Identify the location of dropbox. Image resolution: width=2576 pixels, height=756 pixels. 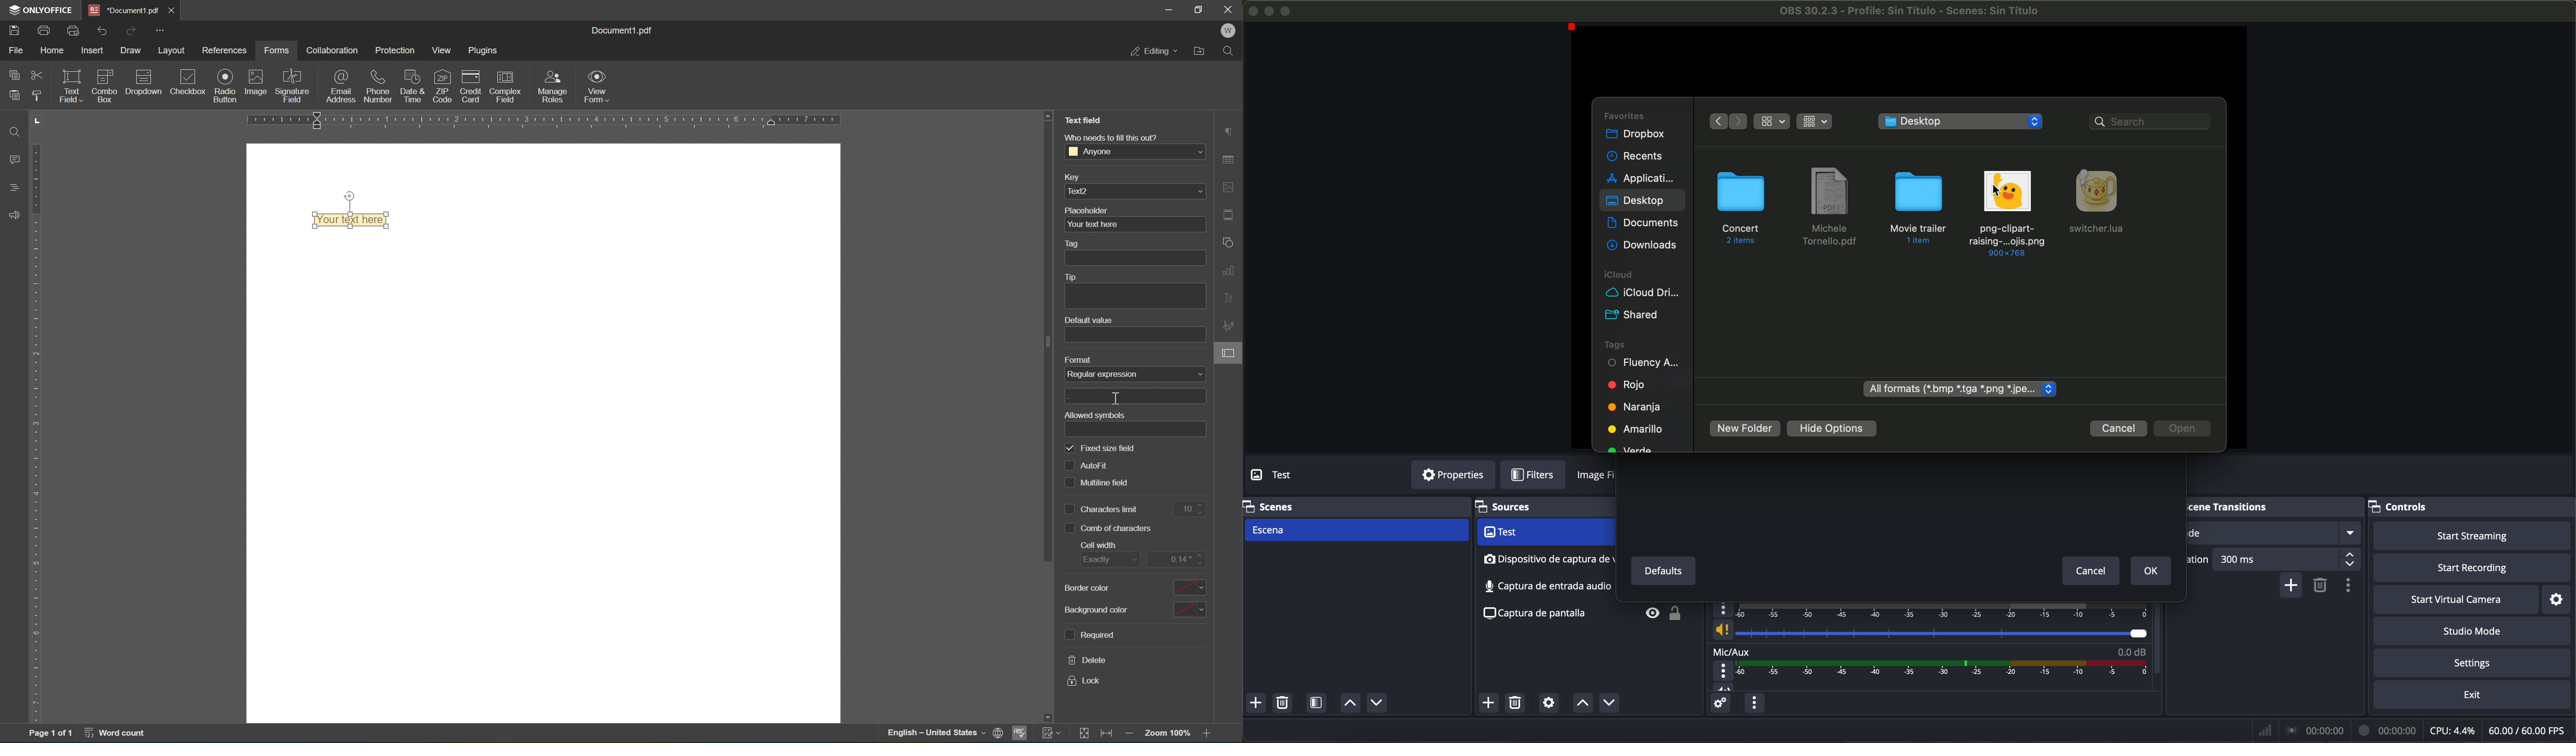
(1637, 135).